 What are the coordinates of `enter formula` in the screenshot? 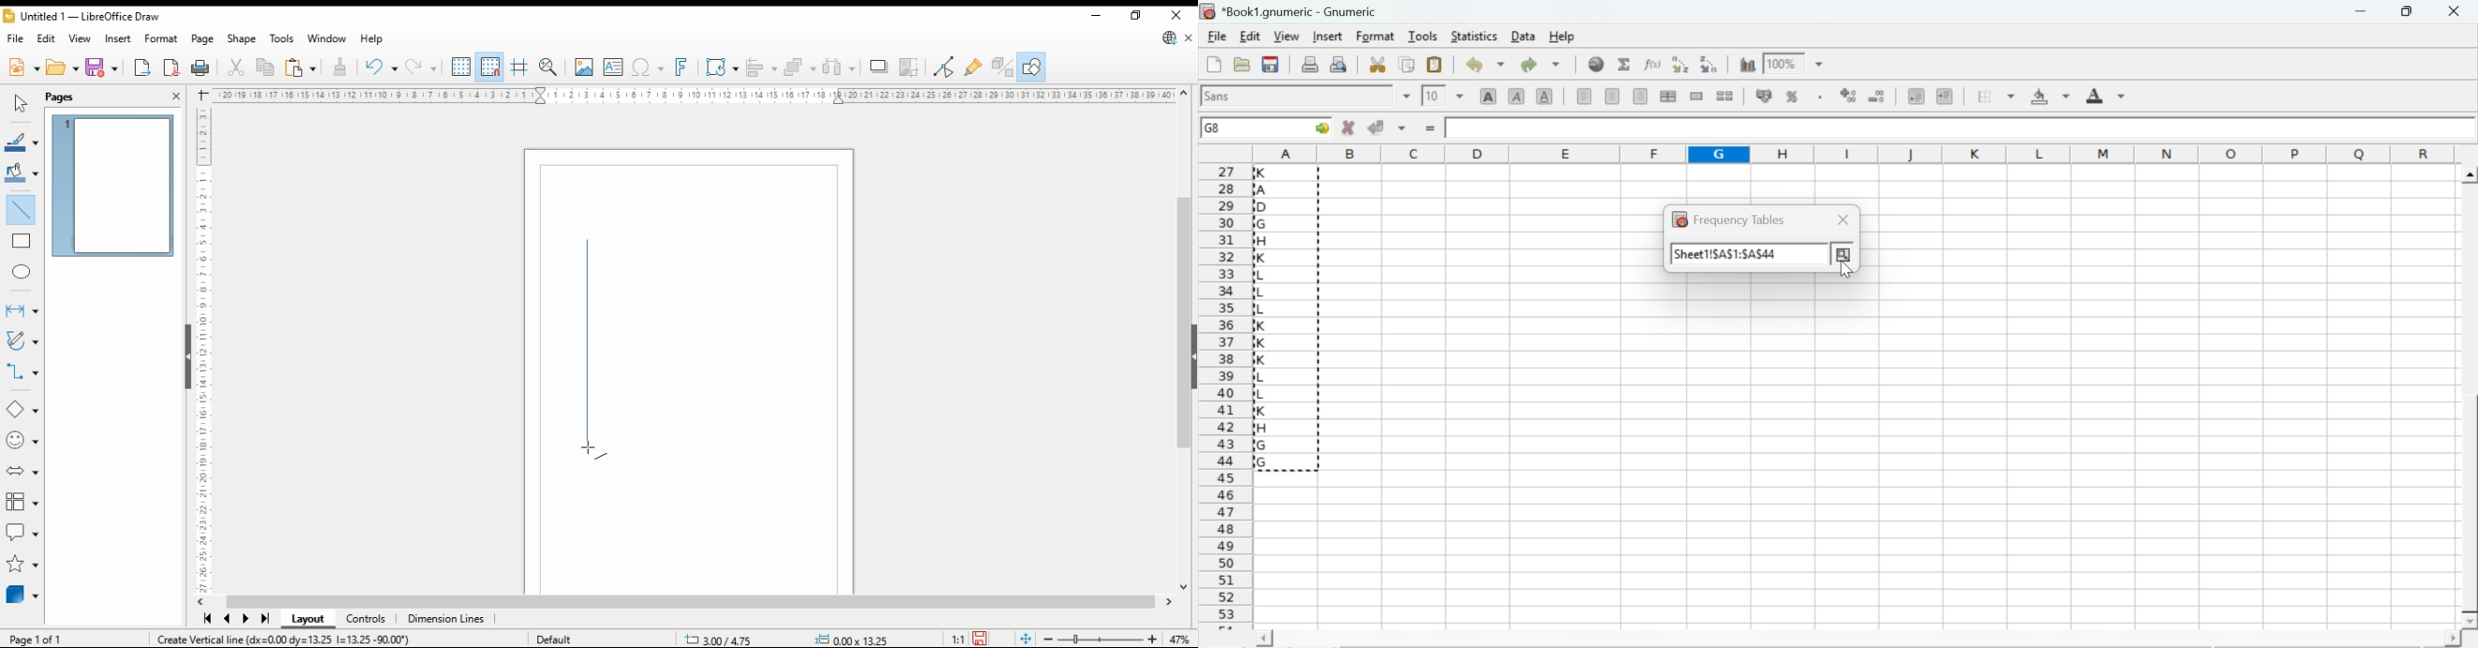 It's located at (1432, 129).